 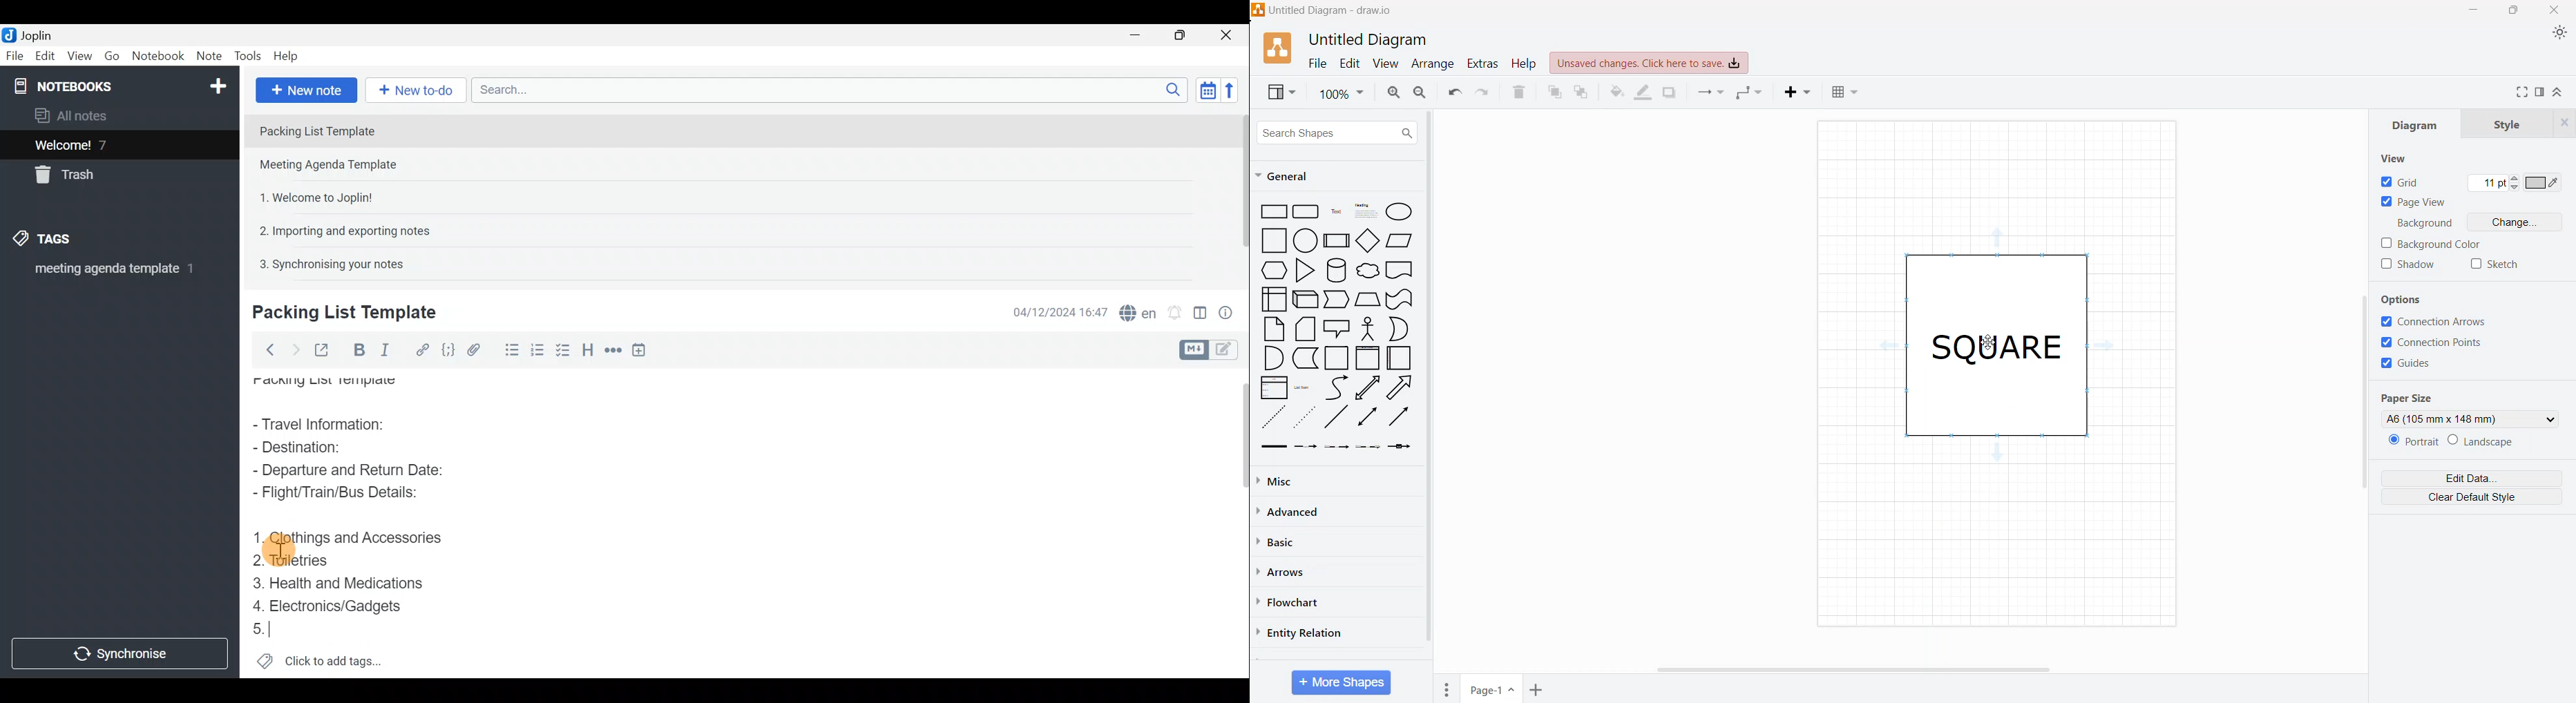 What do you see at coordinates (1538, 691) in the screenshot?
I see `Add Pages` at bounding box center [1538, 691].